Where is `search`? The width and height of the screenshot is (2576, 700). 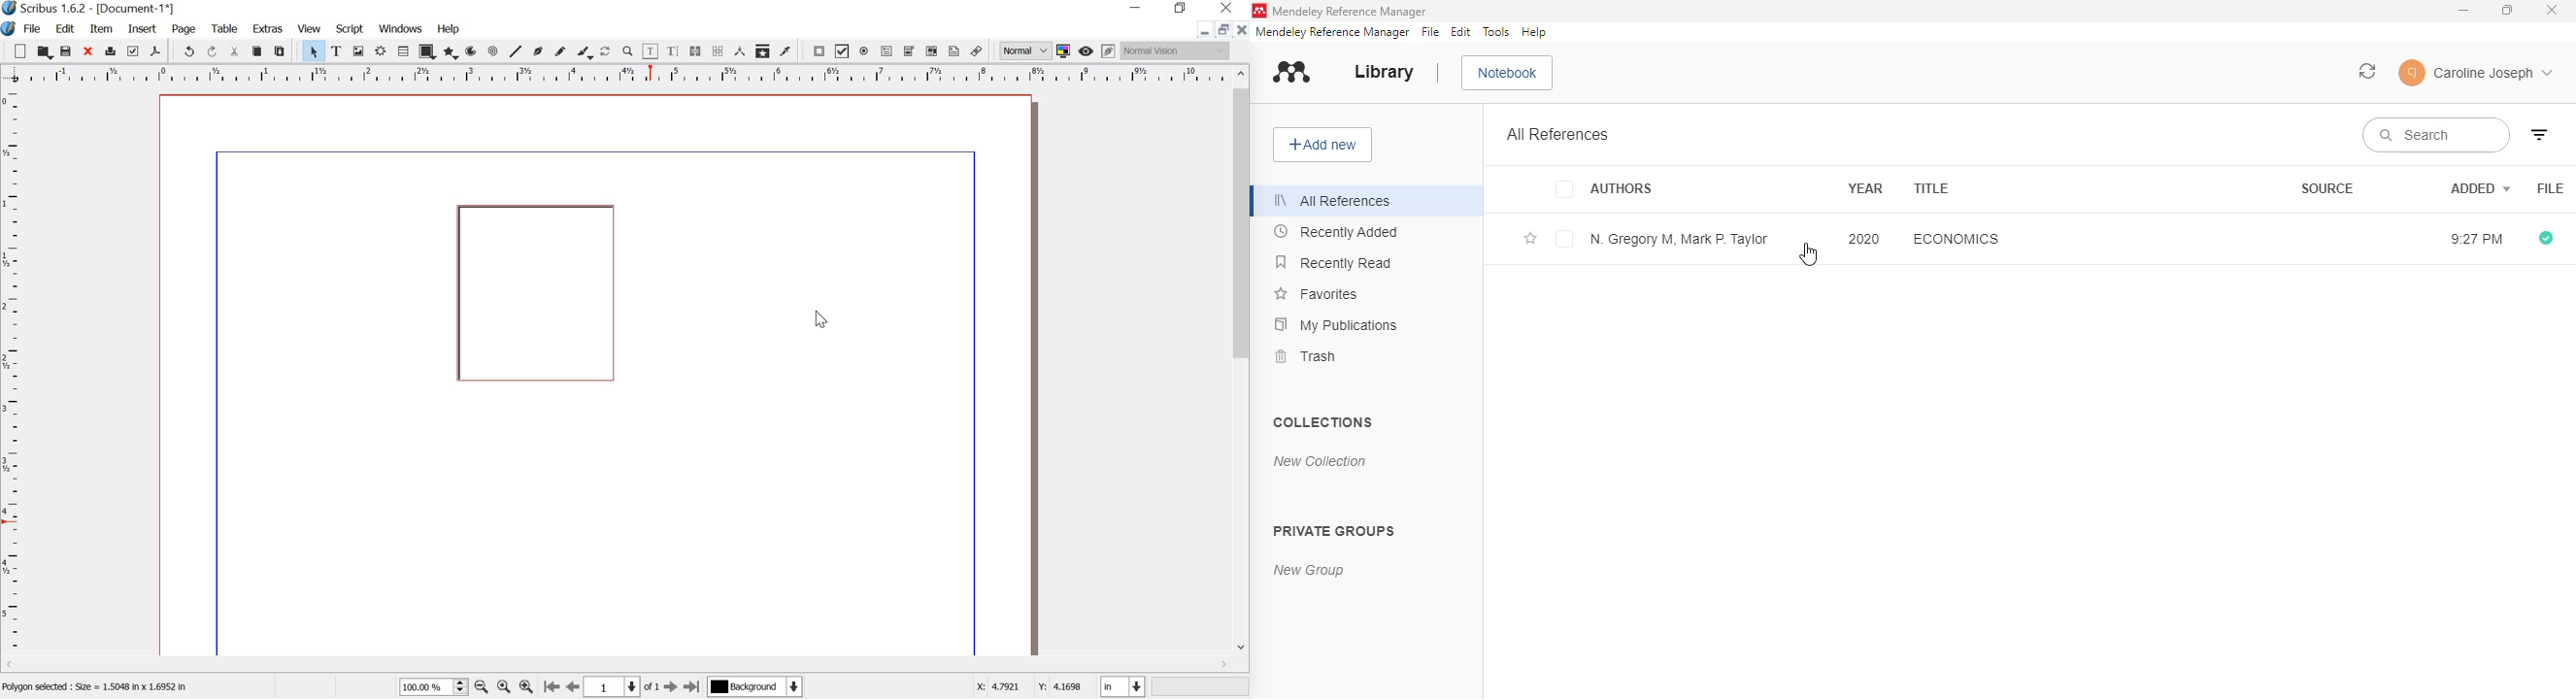 search is located at coordinates (2434, 135).